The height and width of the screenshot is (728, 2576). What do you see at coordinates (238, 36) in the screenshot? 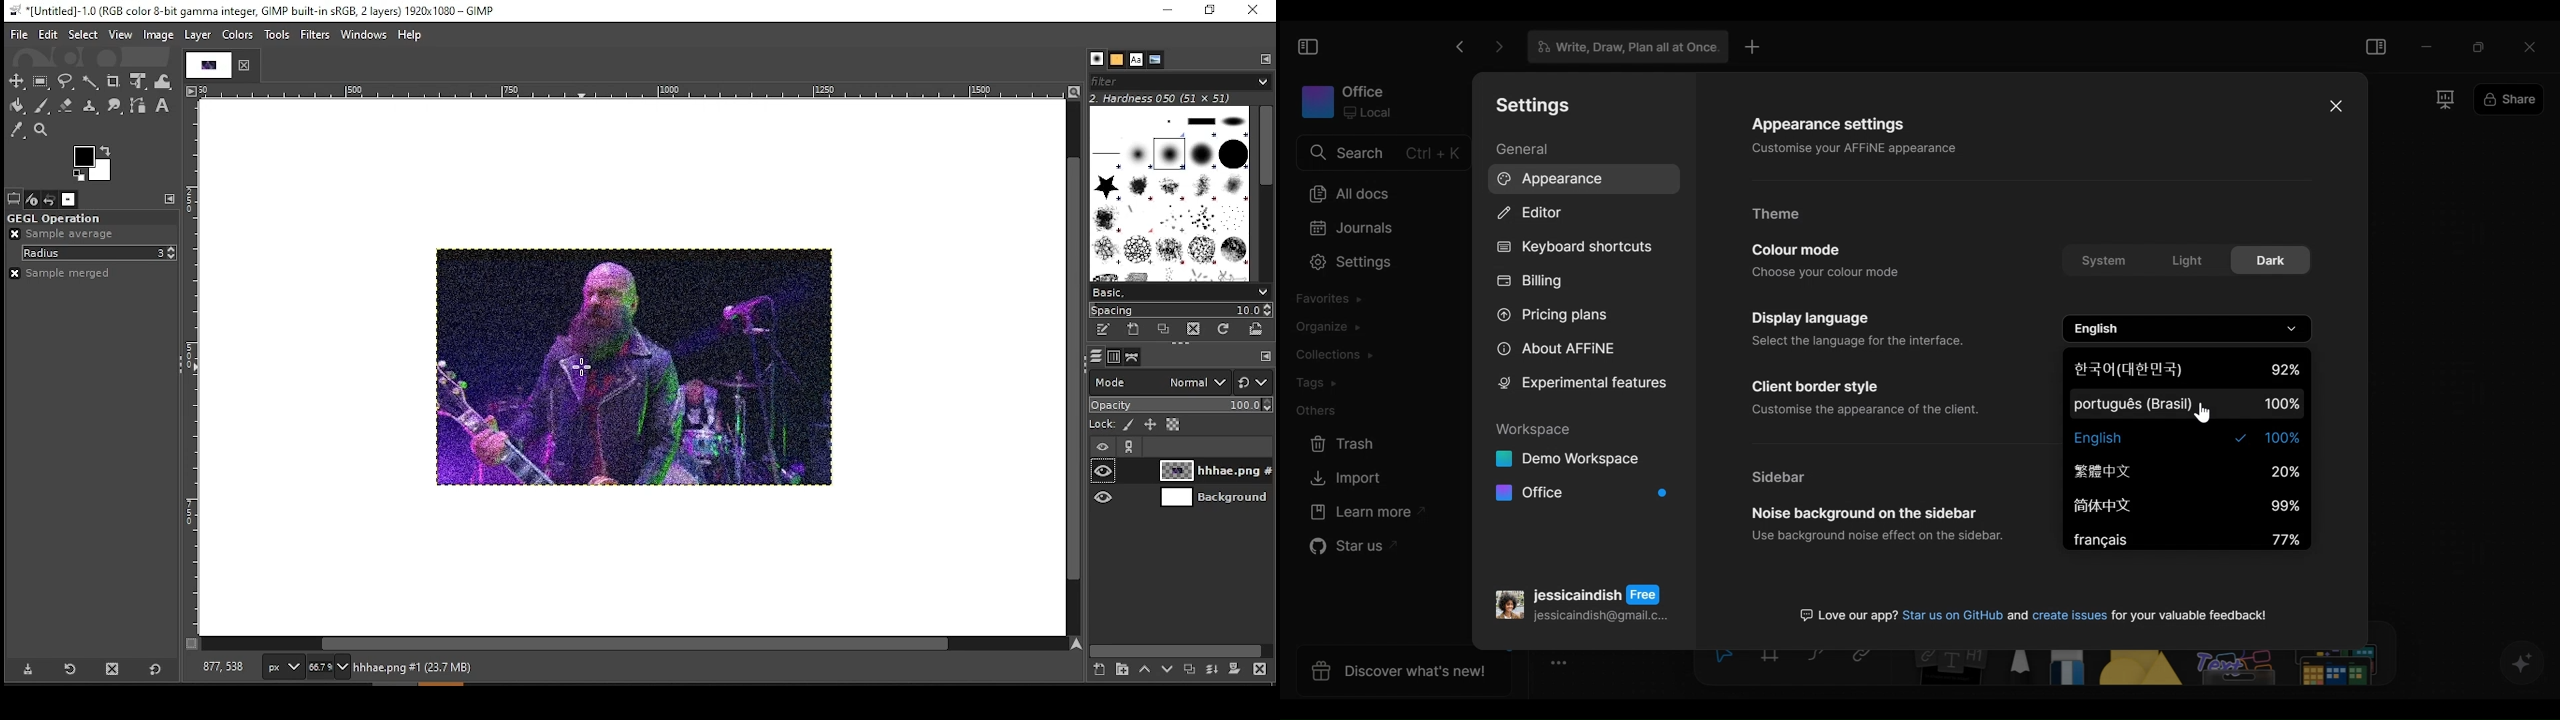
I see `colors` at bounding box center [238, 36].